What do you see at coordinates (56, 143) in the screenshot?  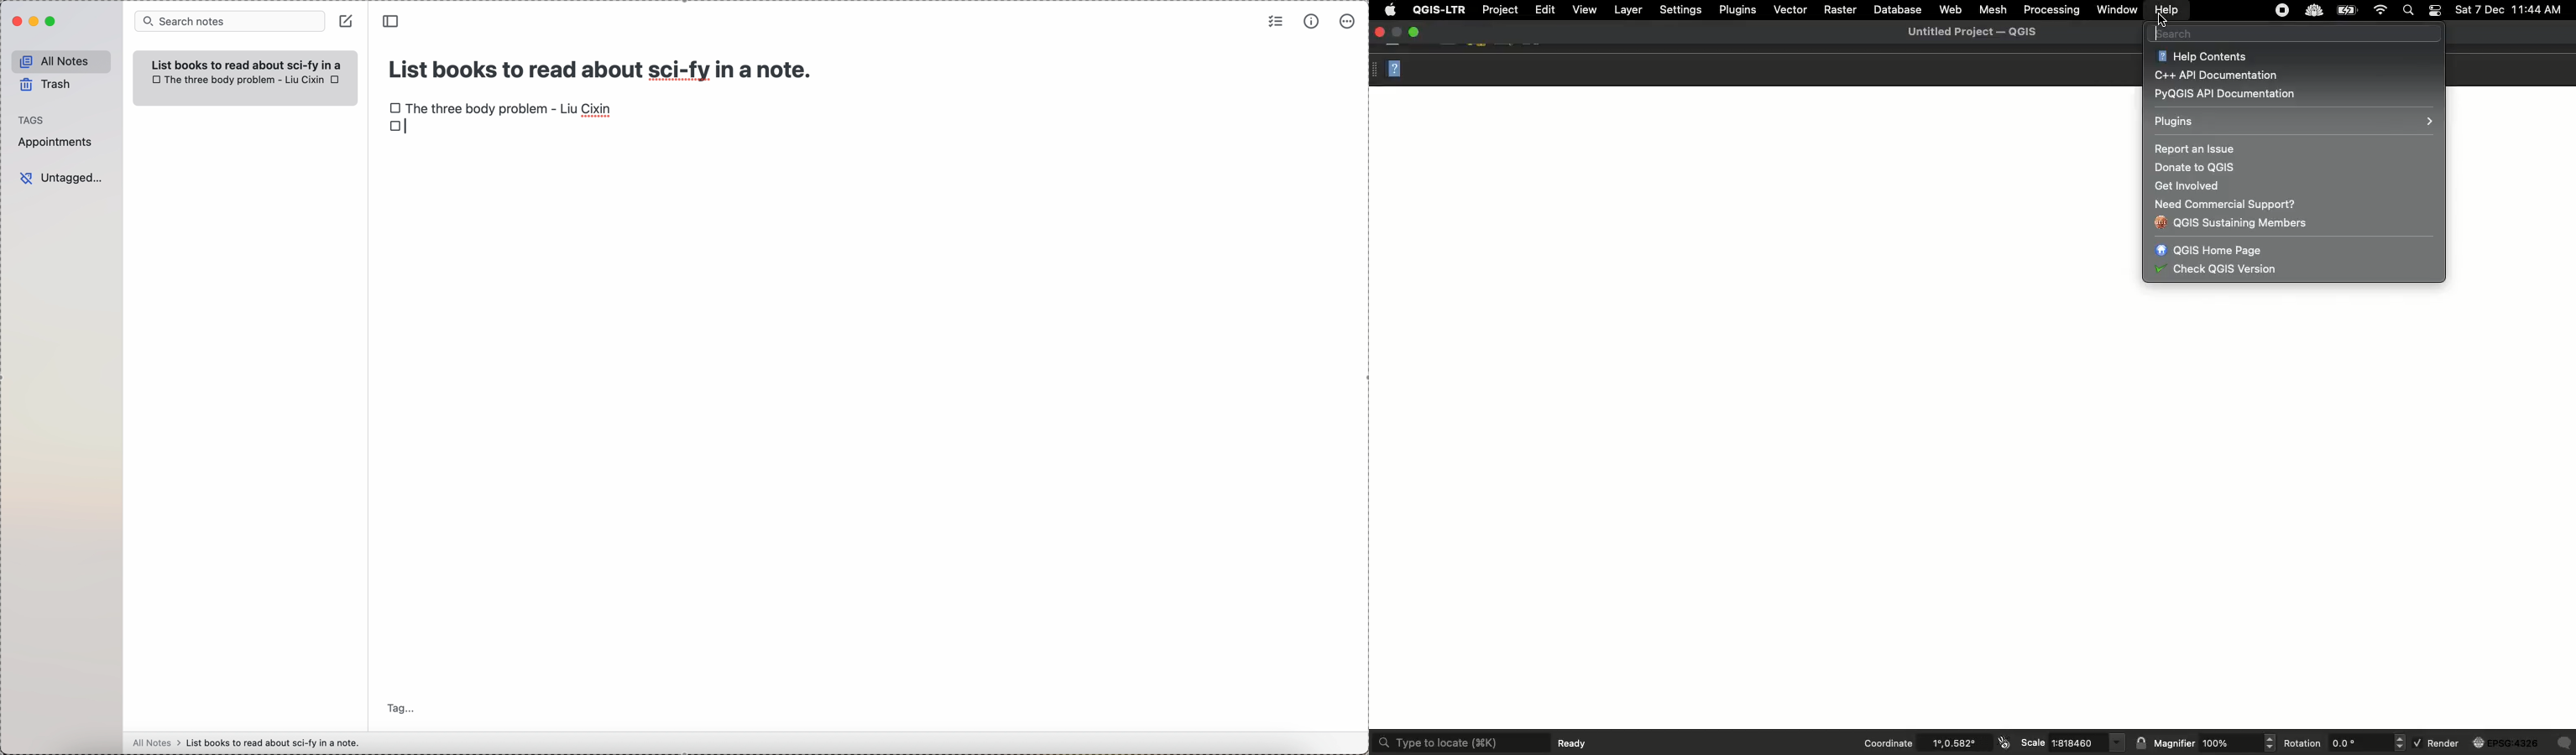 I see `appointments tag` at bounding box center [56, 143].